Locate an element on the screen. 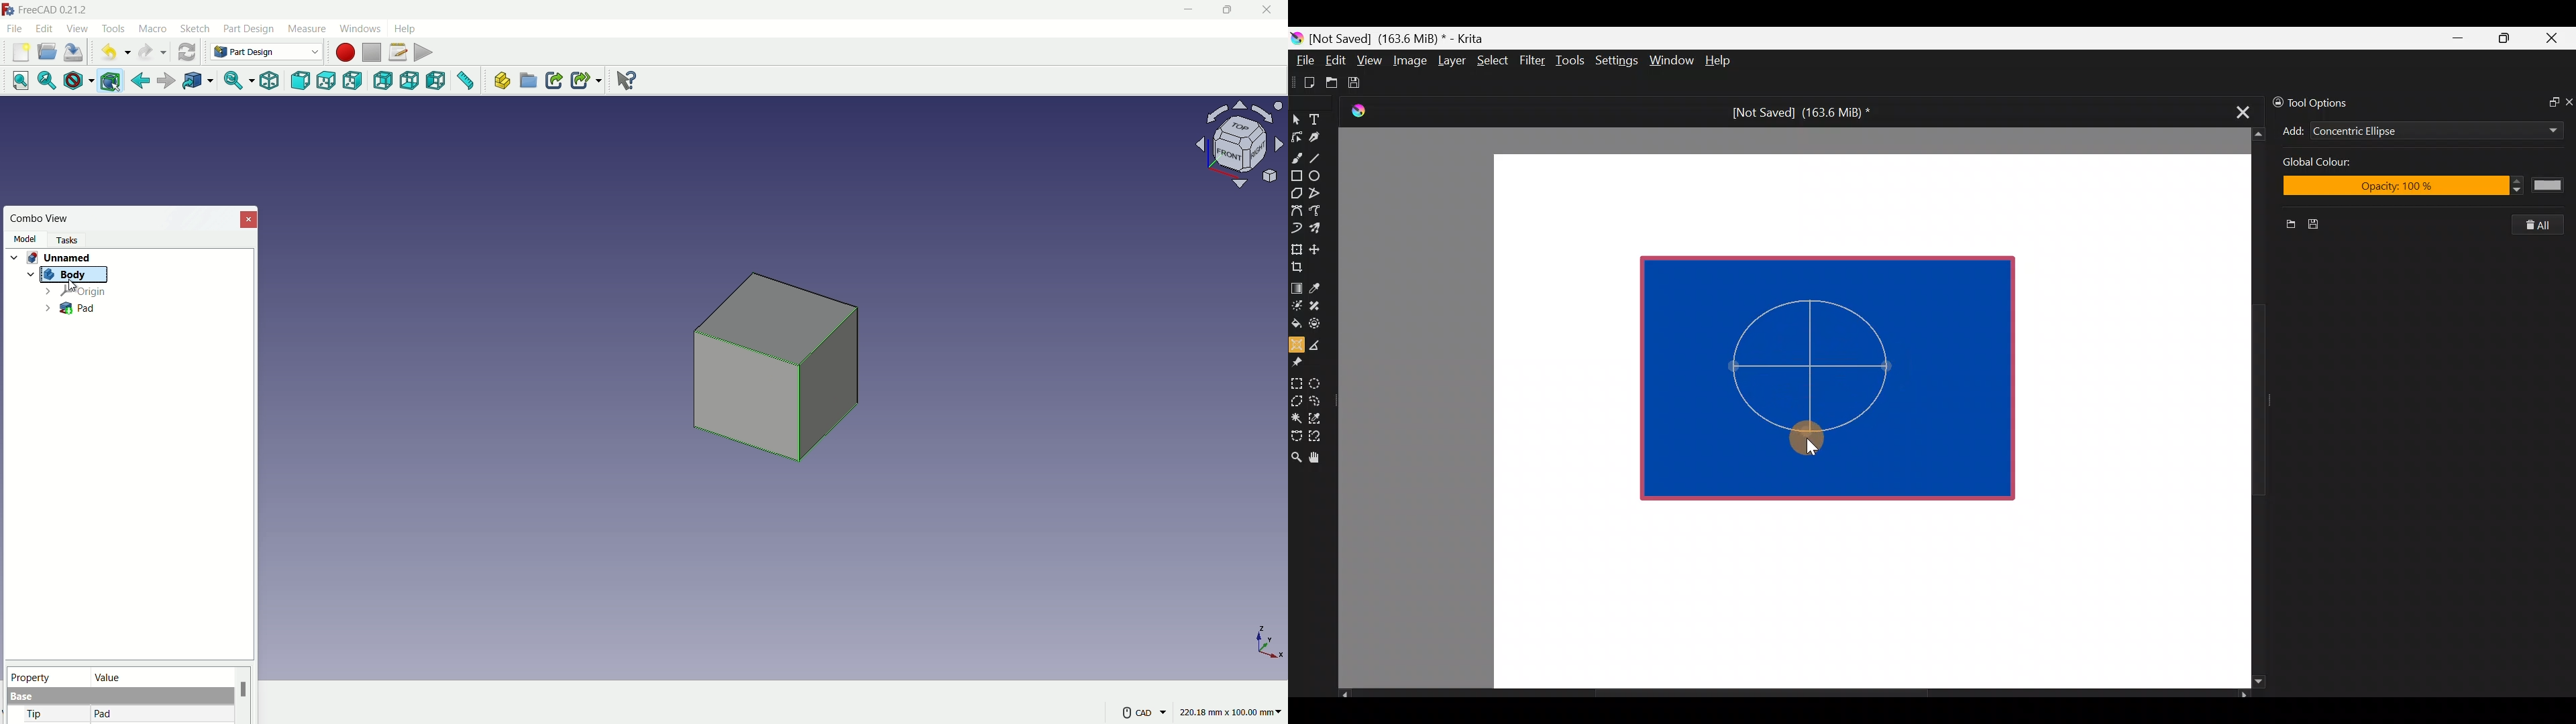 Image resolution: width=2576 pixels, height=728 pixels. Save is located at coordinates (1363, 82).